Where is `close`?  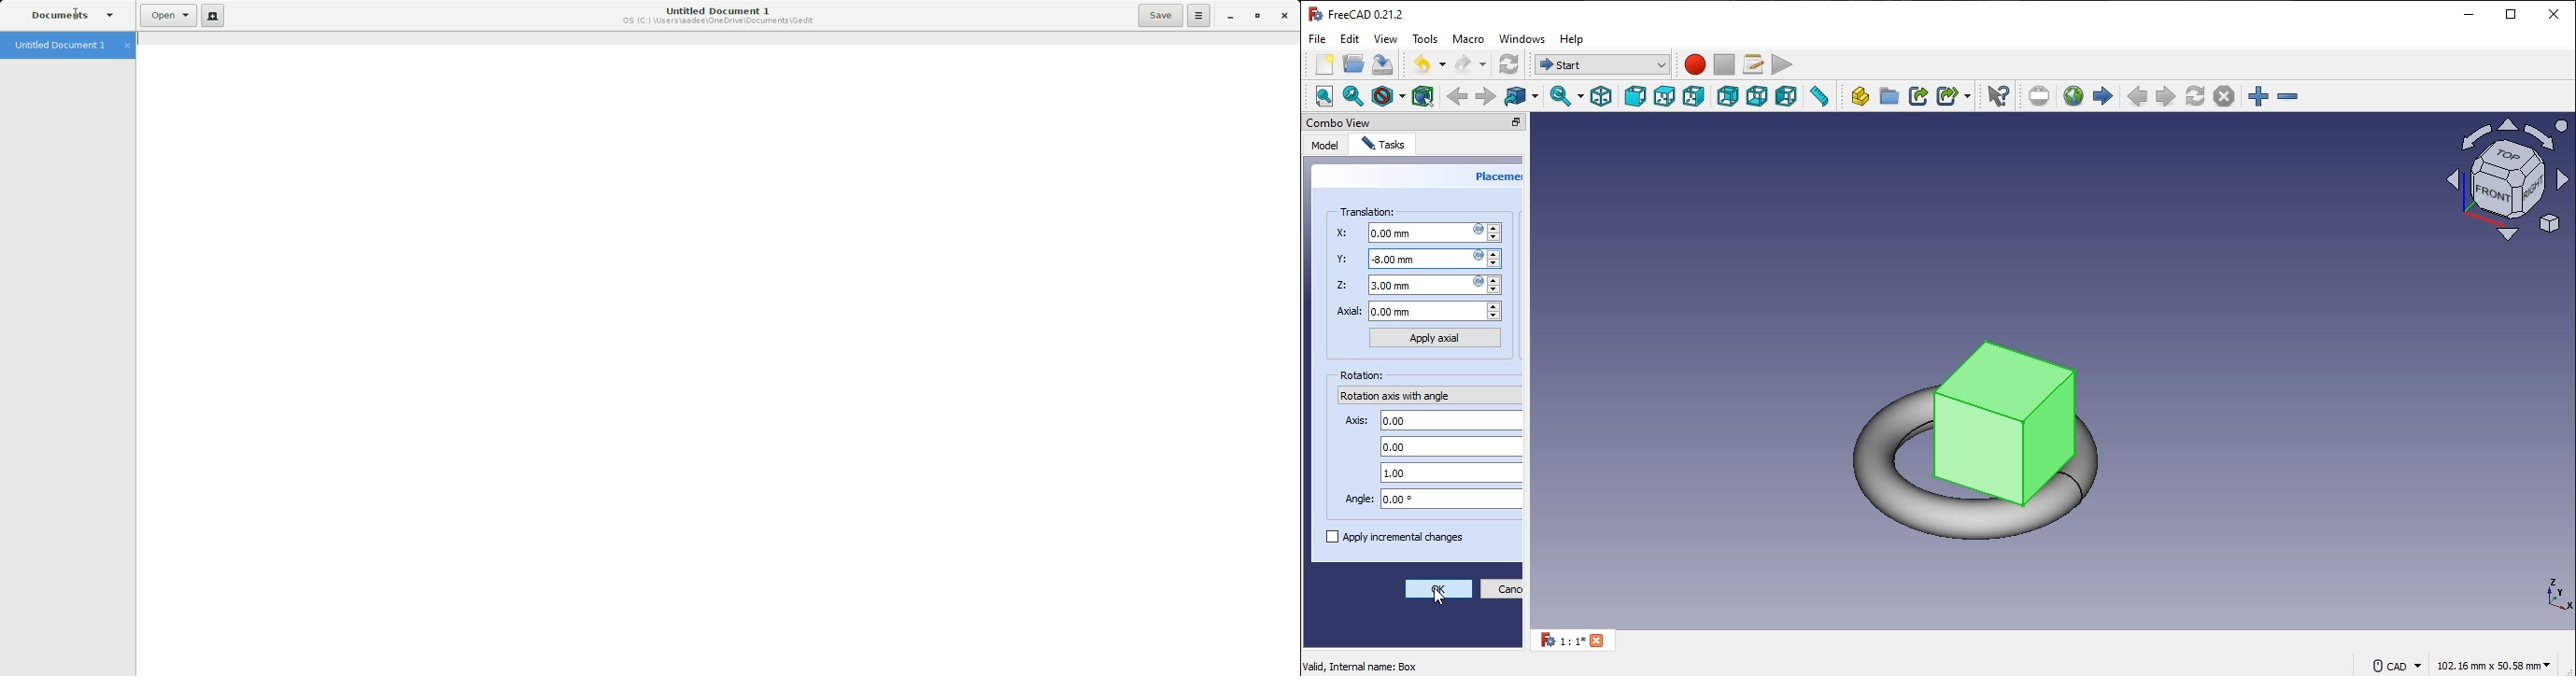 close is located at coordinates (2554, 12).